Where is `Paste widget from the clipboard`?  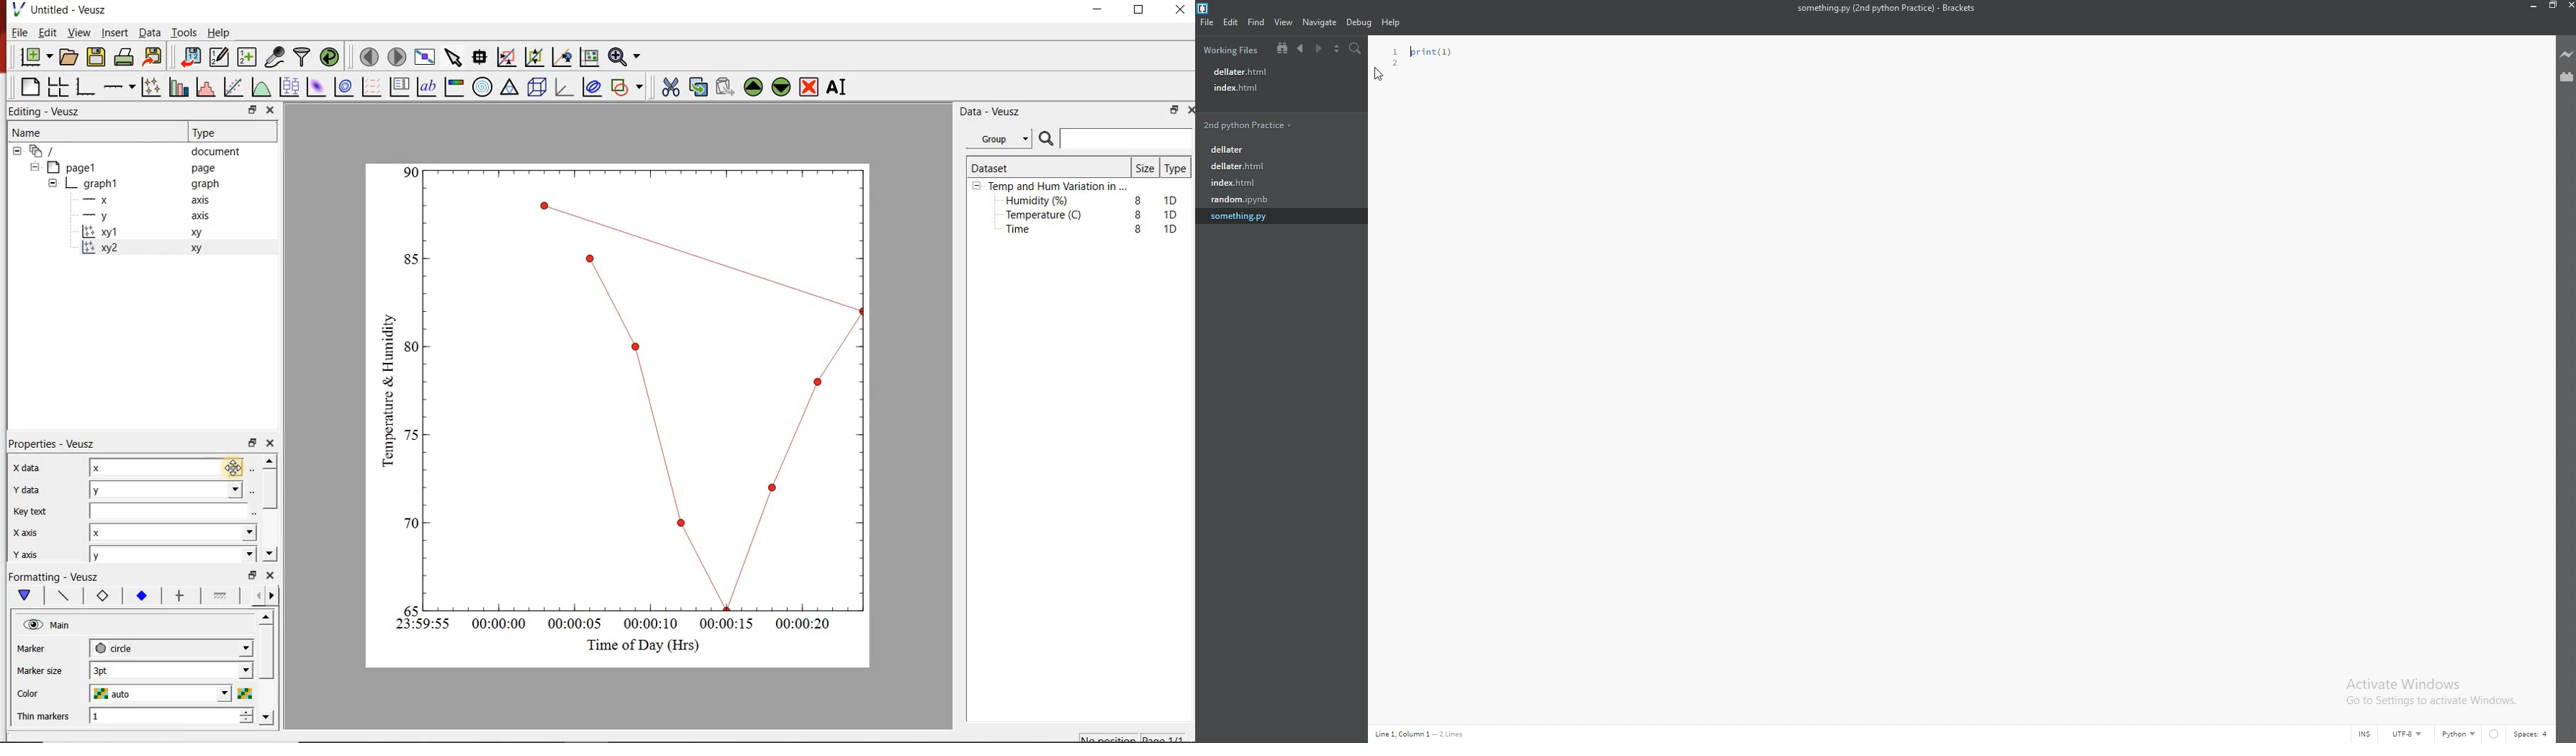
Paste widget from the clipboard is located at coordinates (726, 86).